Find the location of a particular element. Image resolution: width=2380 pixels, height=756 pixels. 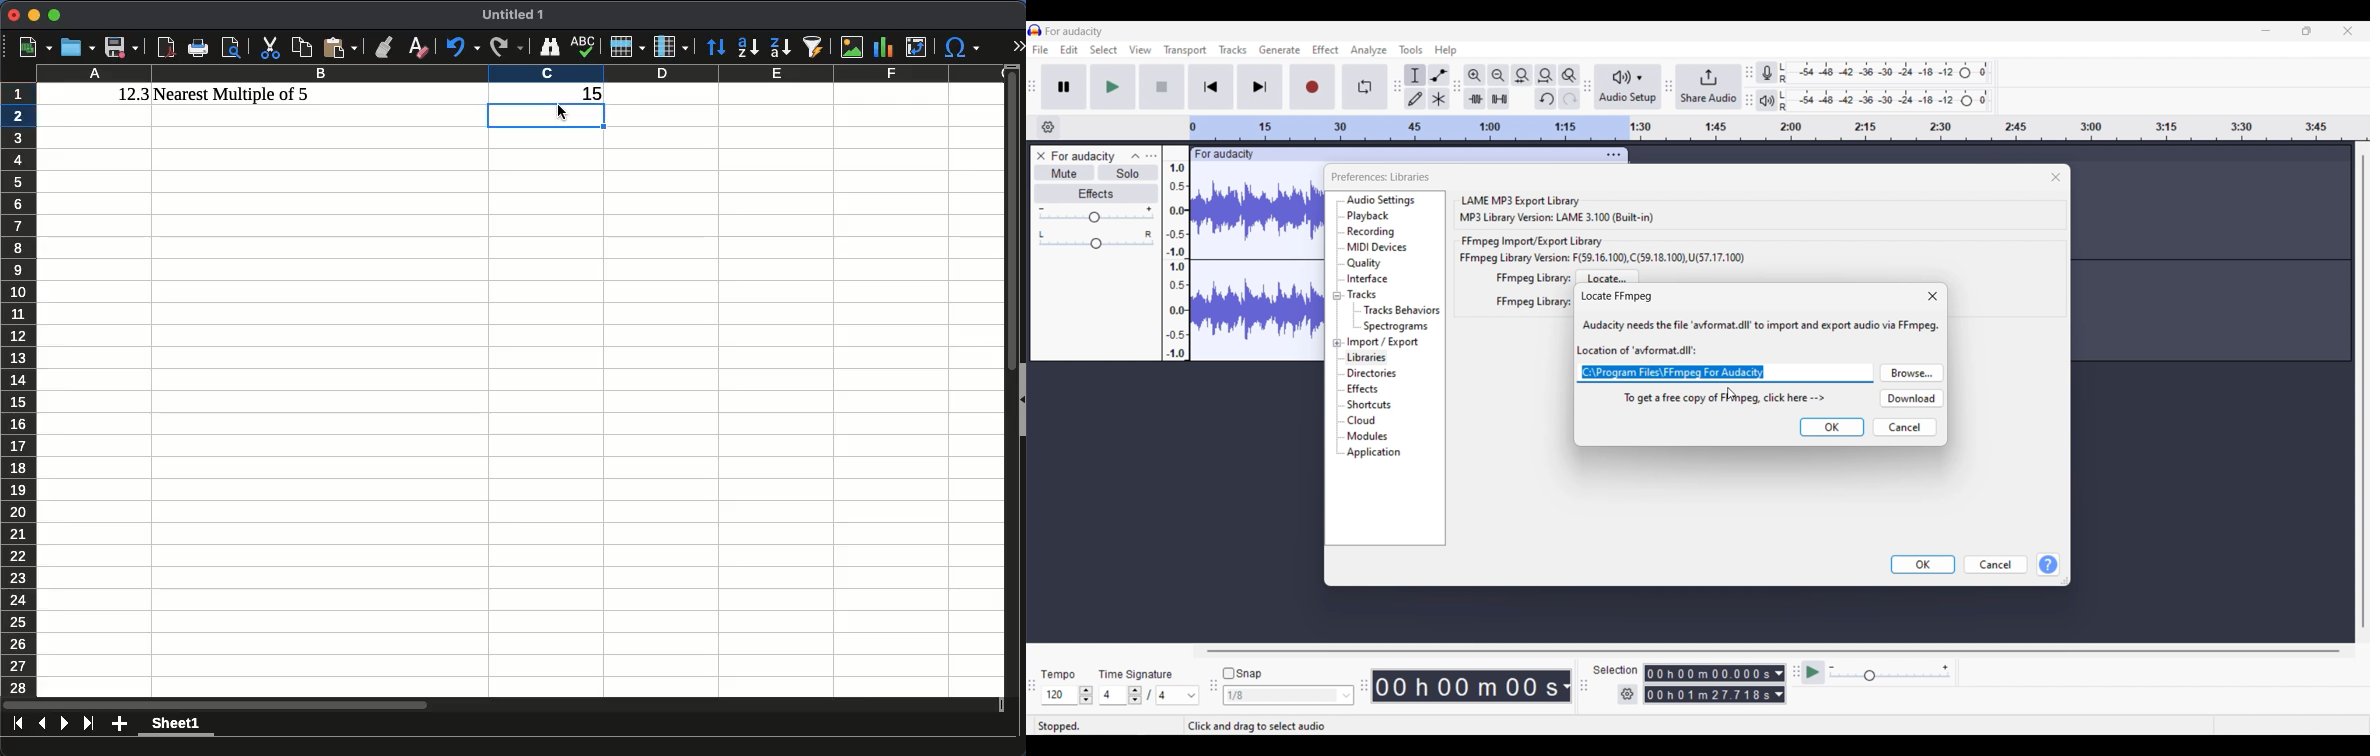

previous sheet is located at coordinates (44, 723).